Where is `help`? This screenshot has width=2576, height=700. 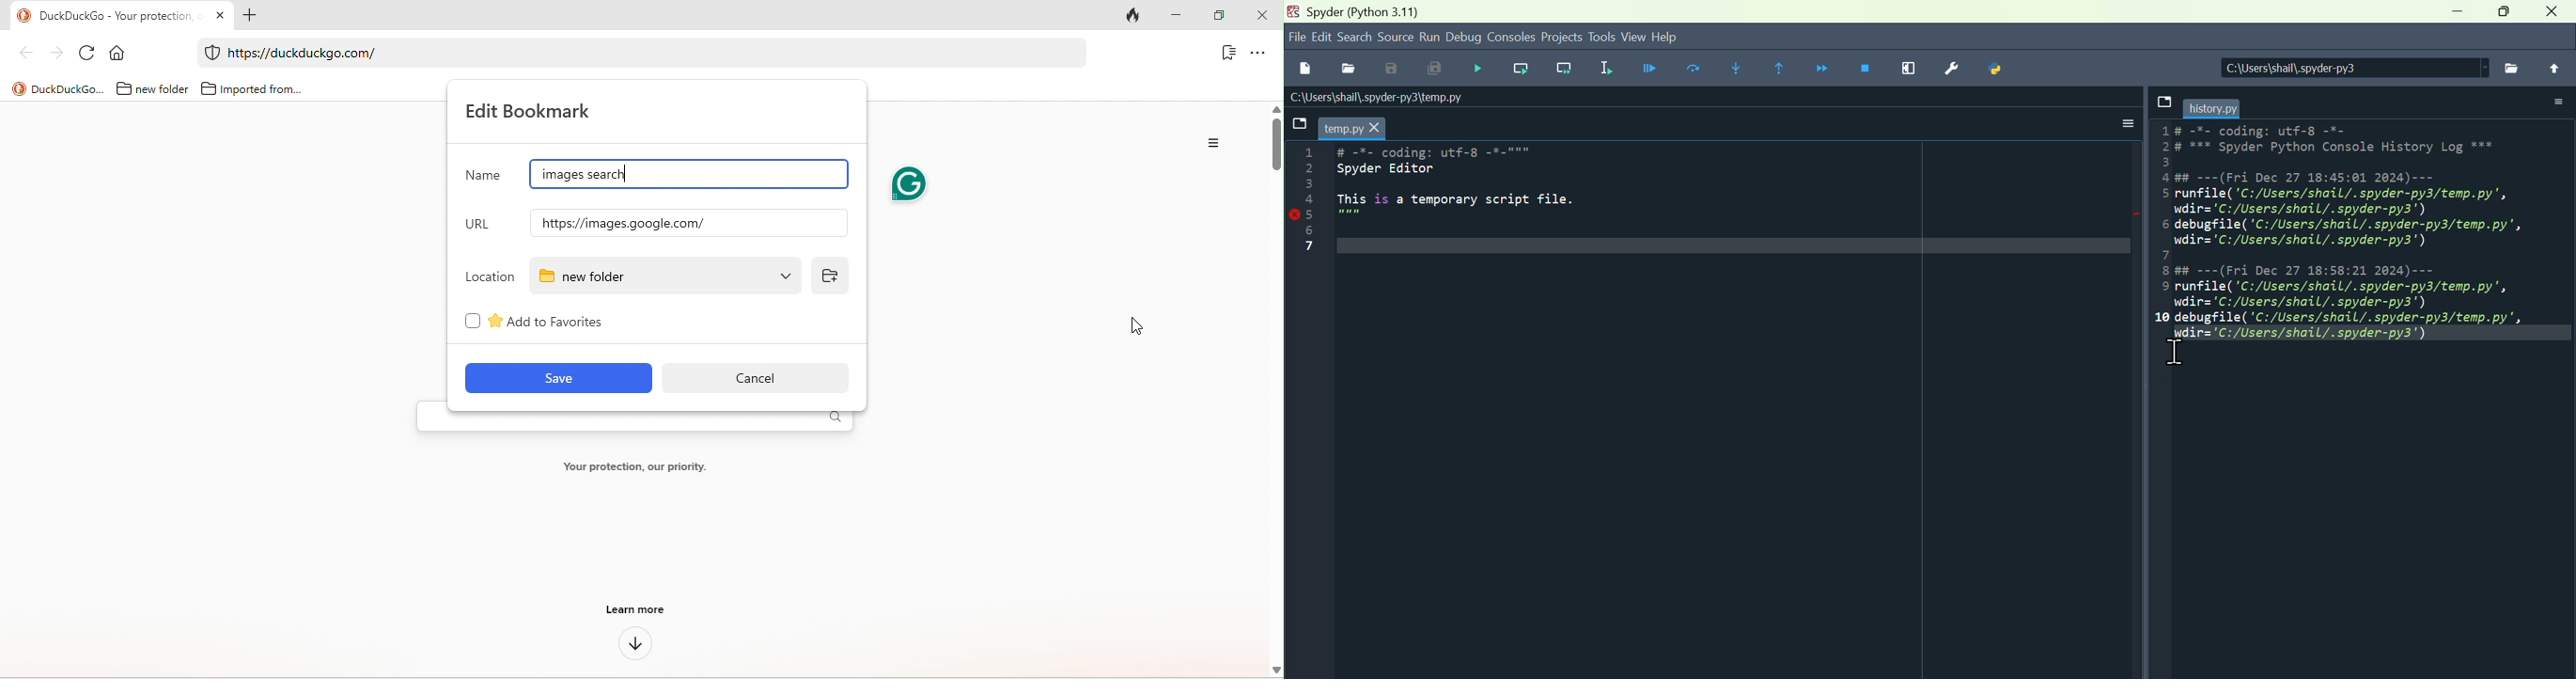 help is located at coordinates (1667, 36).